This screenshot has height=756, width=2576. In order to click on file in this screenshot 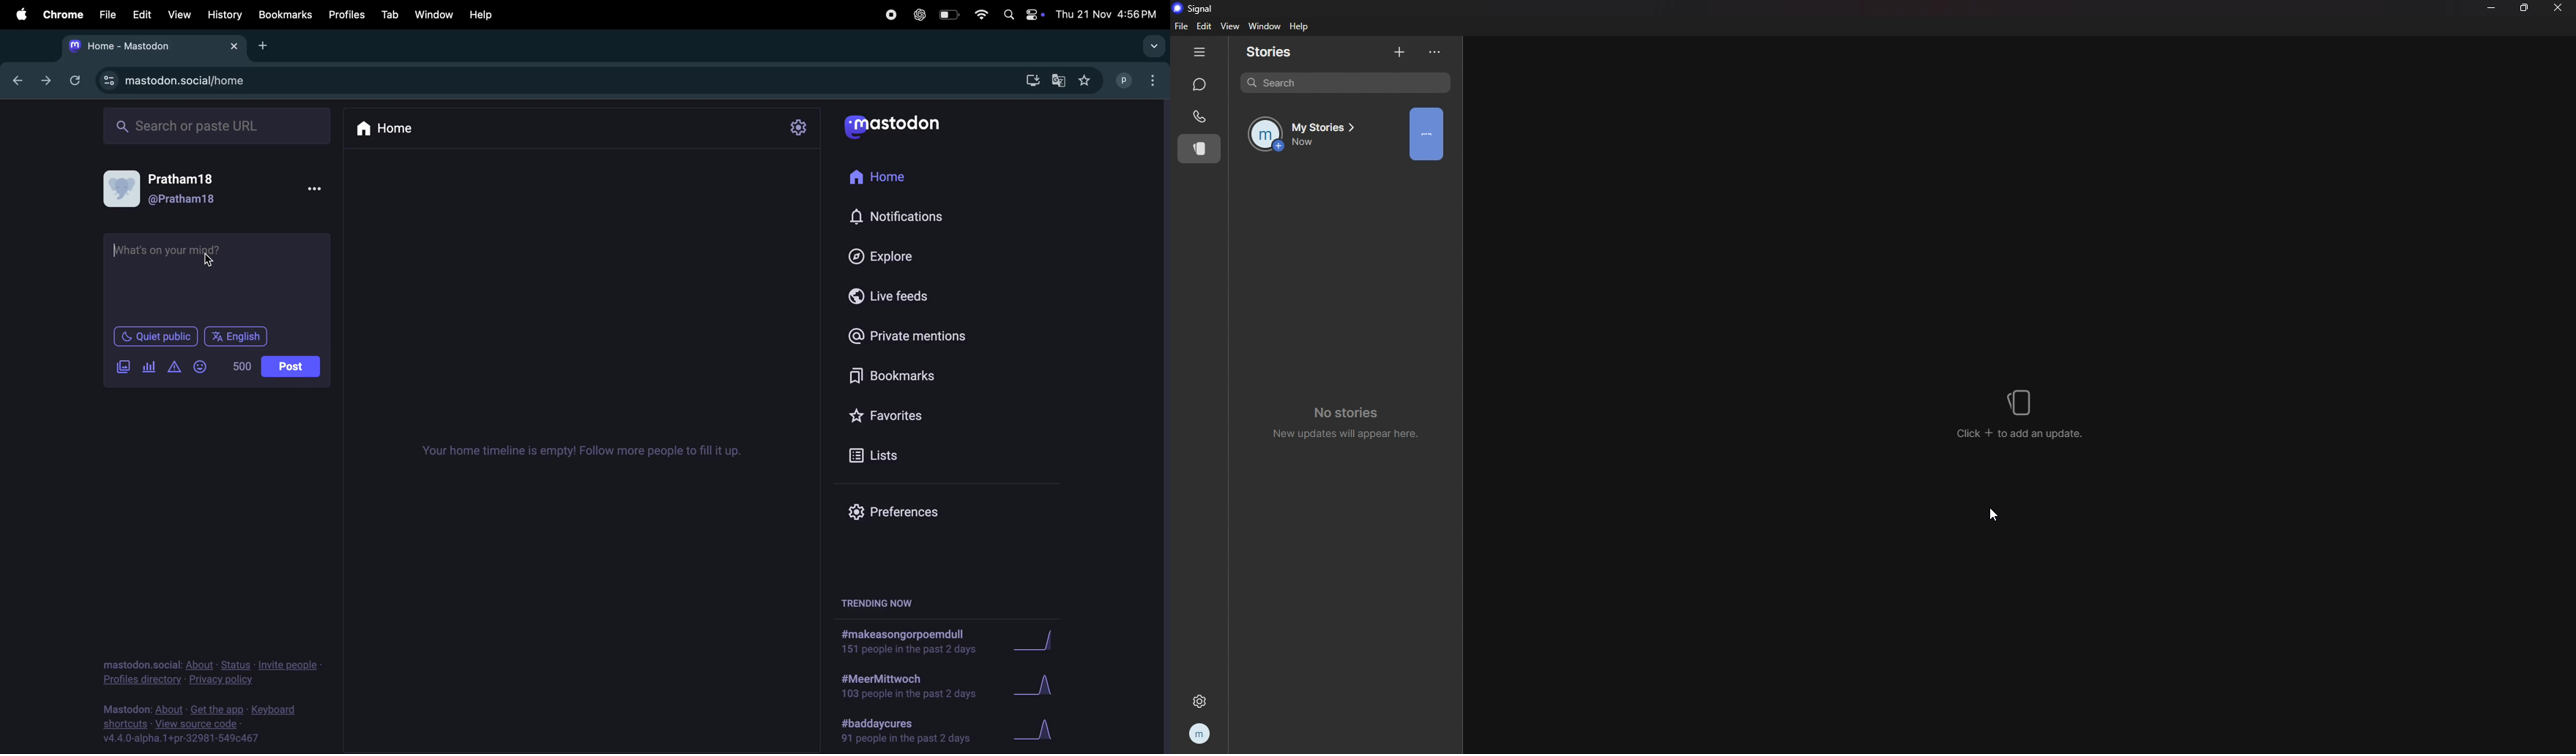, I will do `click(104, 15)`.